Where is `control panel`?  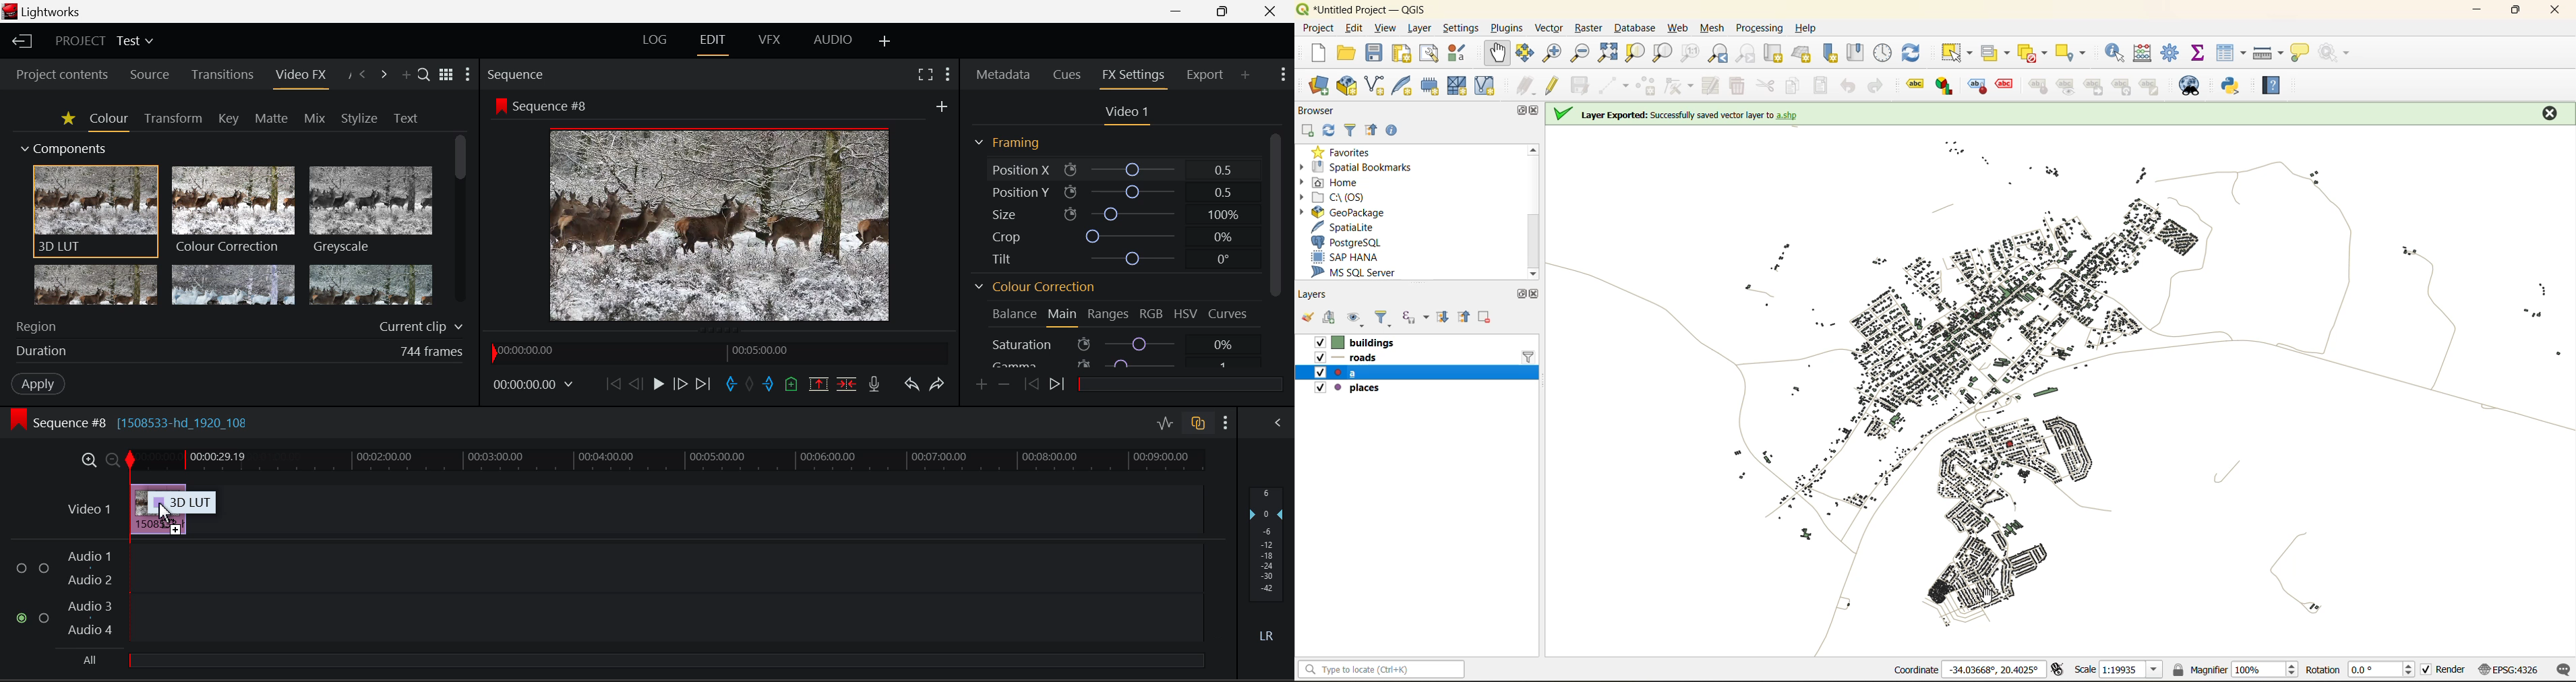 control panel is located at coordinates (1884, 52).